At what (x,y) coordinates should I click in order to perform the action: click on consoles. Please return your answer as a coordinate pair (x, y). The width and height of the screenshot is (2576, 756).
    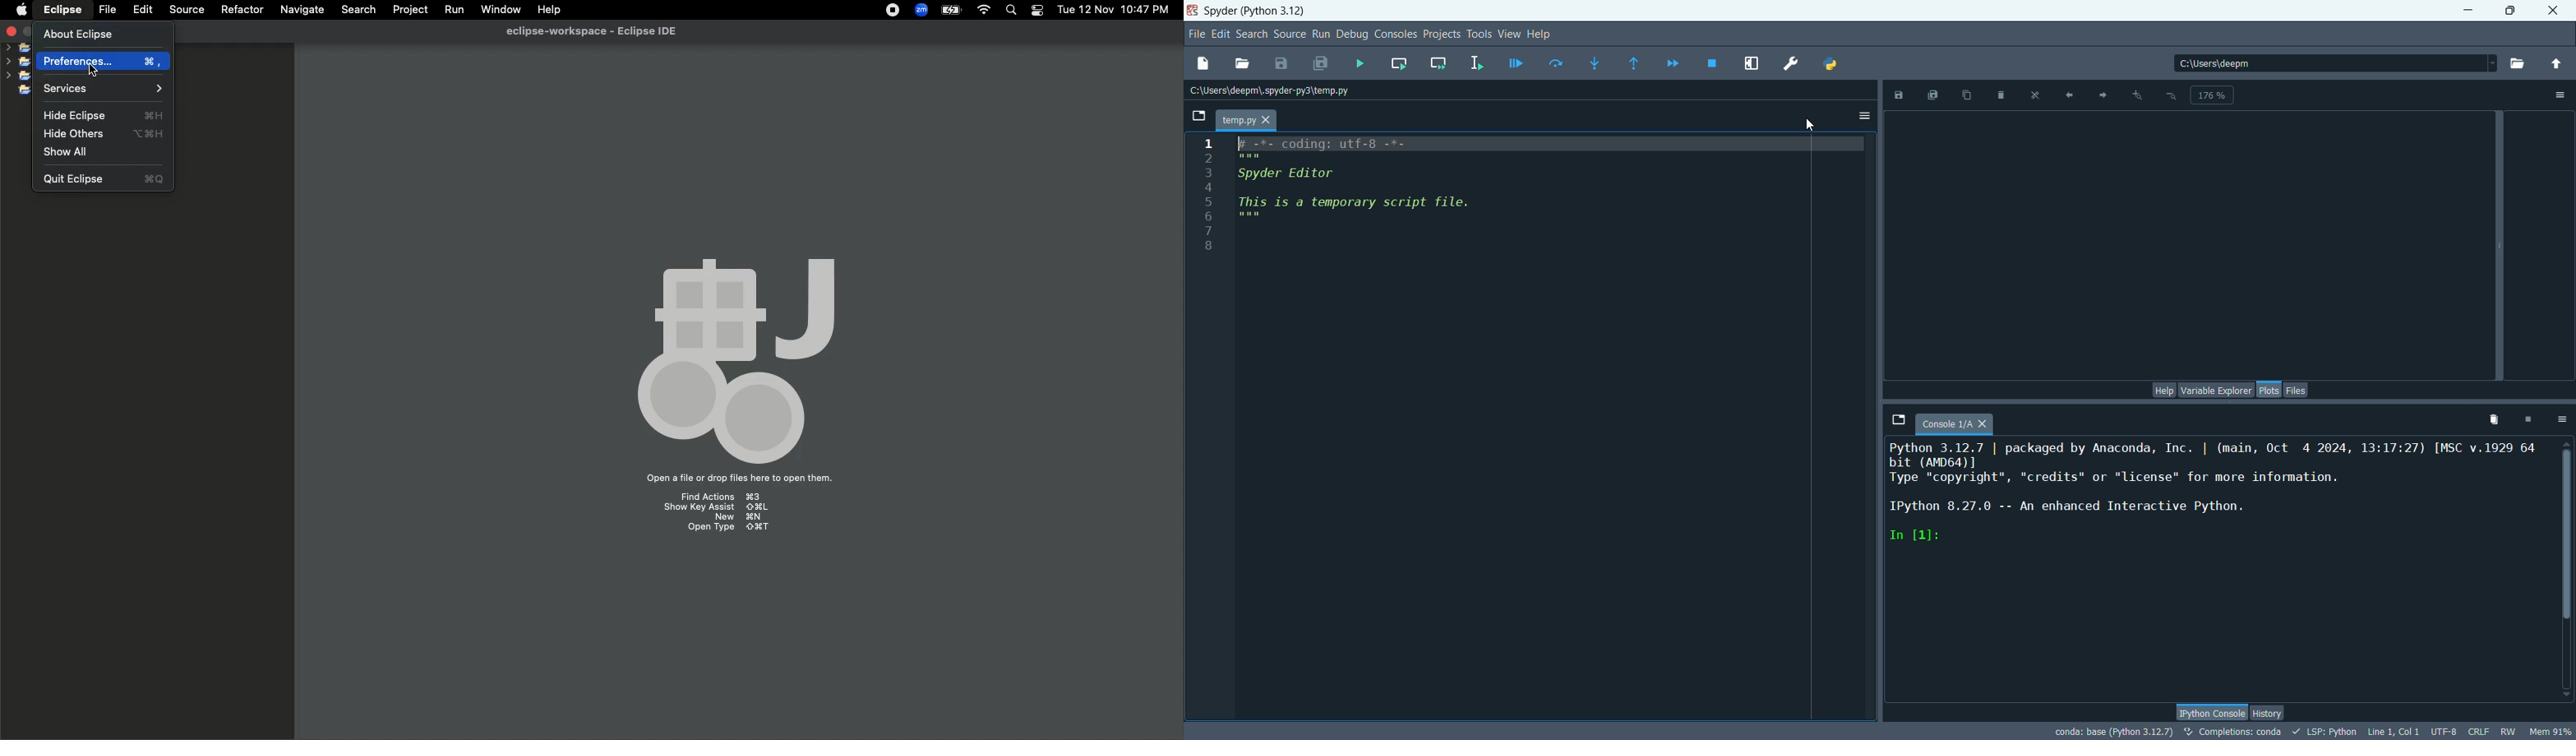
    Looking at the image, I should click on (1397, 35).